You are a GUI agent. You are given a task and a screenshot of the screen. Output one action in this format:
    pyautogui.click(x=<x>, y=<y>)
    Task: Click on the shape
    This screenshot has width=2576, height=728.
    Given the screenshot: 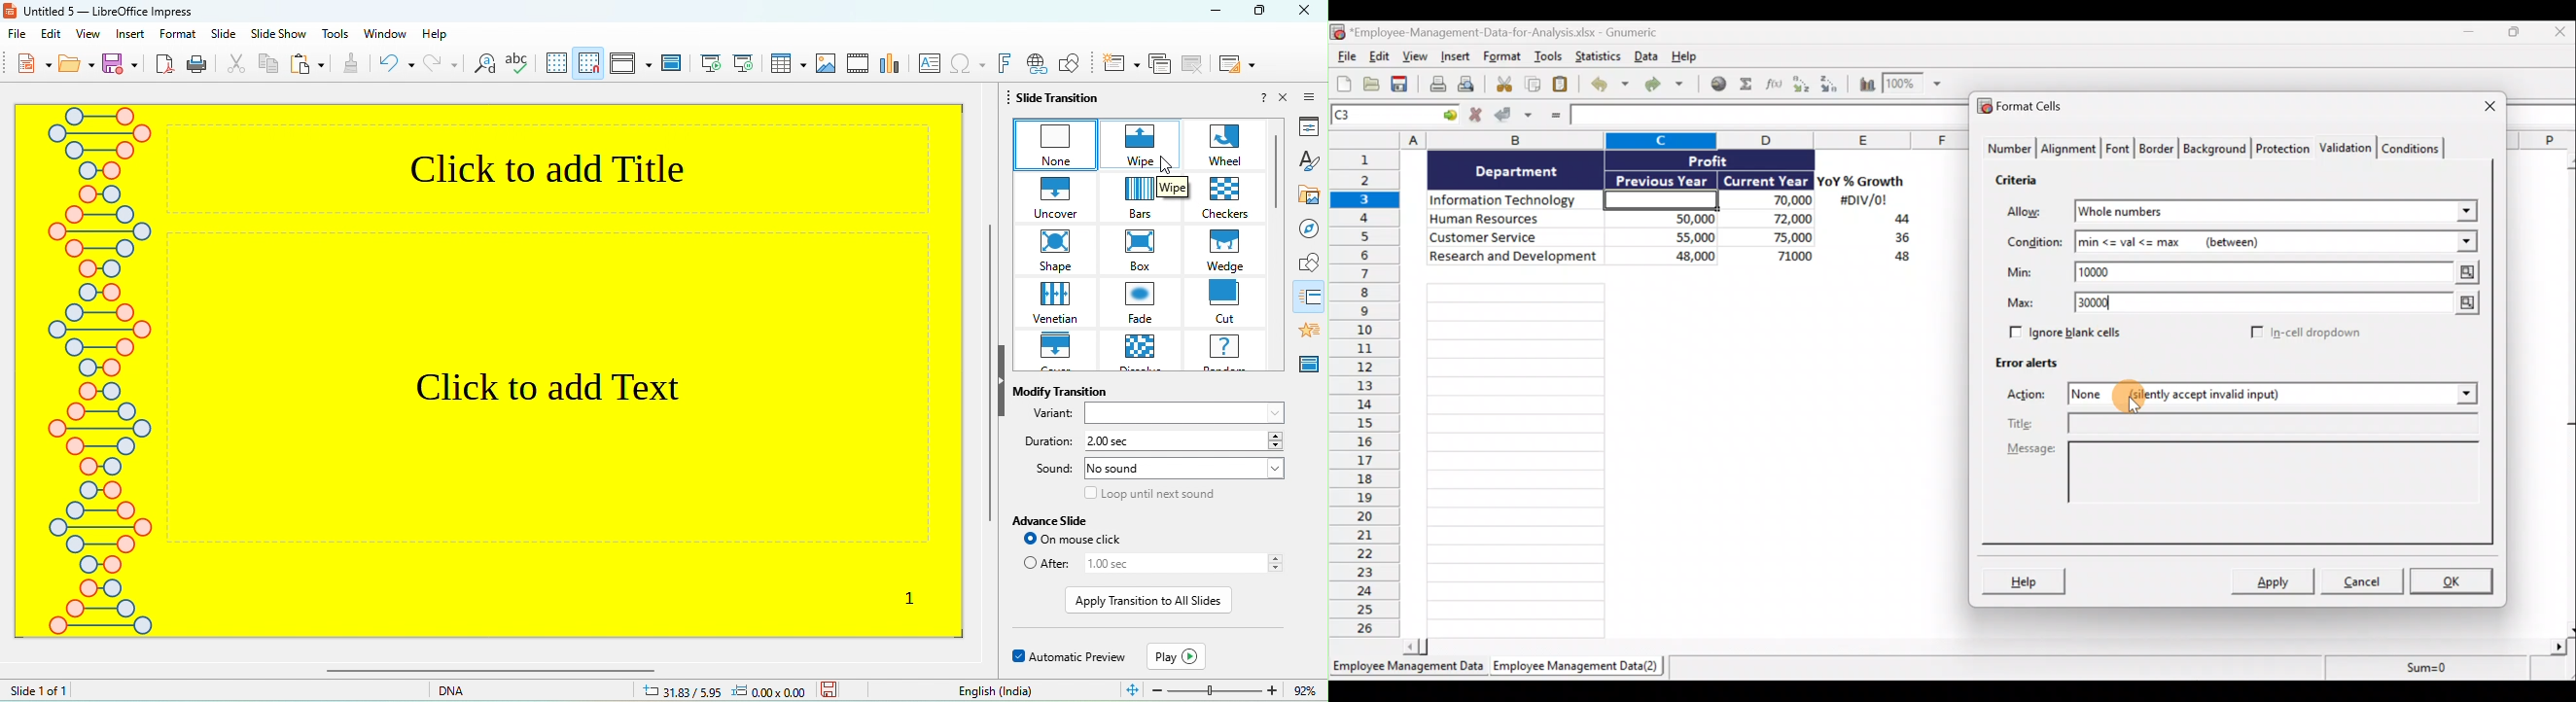 What is the action you would take?
    pyautogui.click(x=1309, y=262)
    